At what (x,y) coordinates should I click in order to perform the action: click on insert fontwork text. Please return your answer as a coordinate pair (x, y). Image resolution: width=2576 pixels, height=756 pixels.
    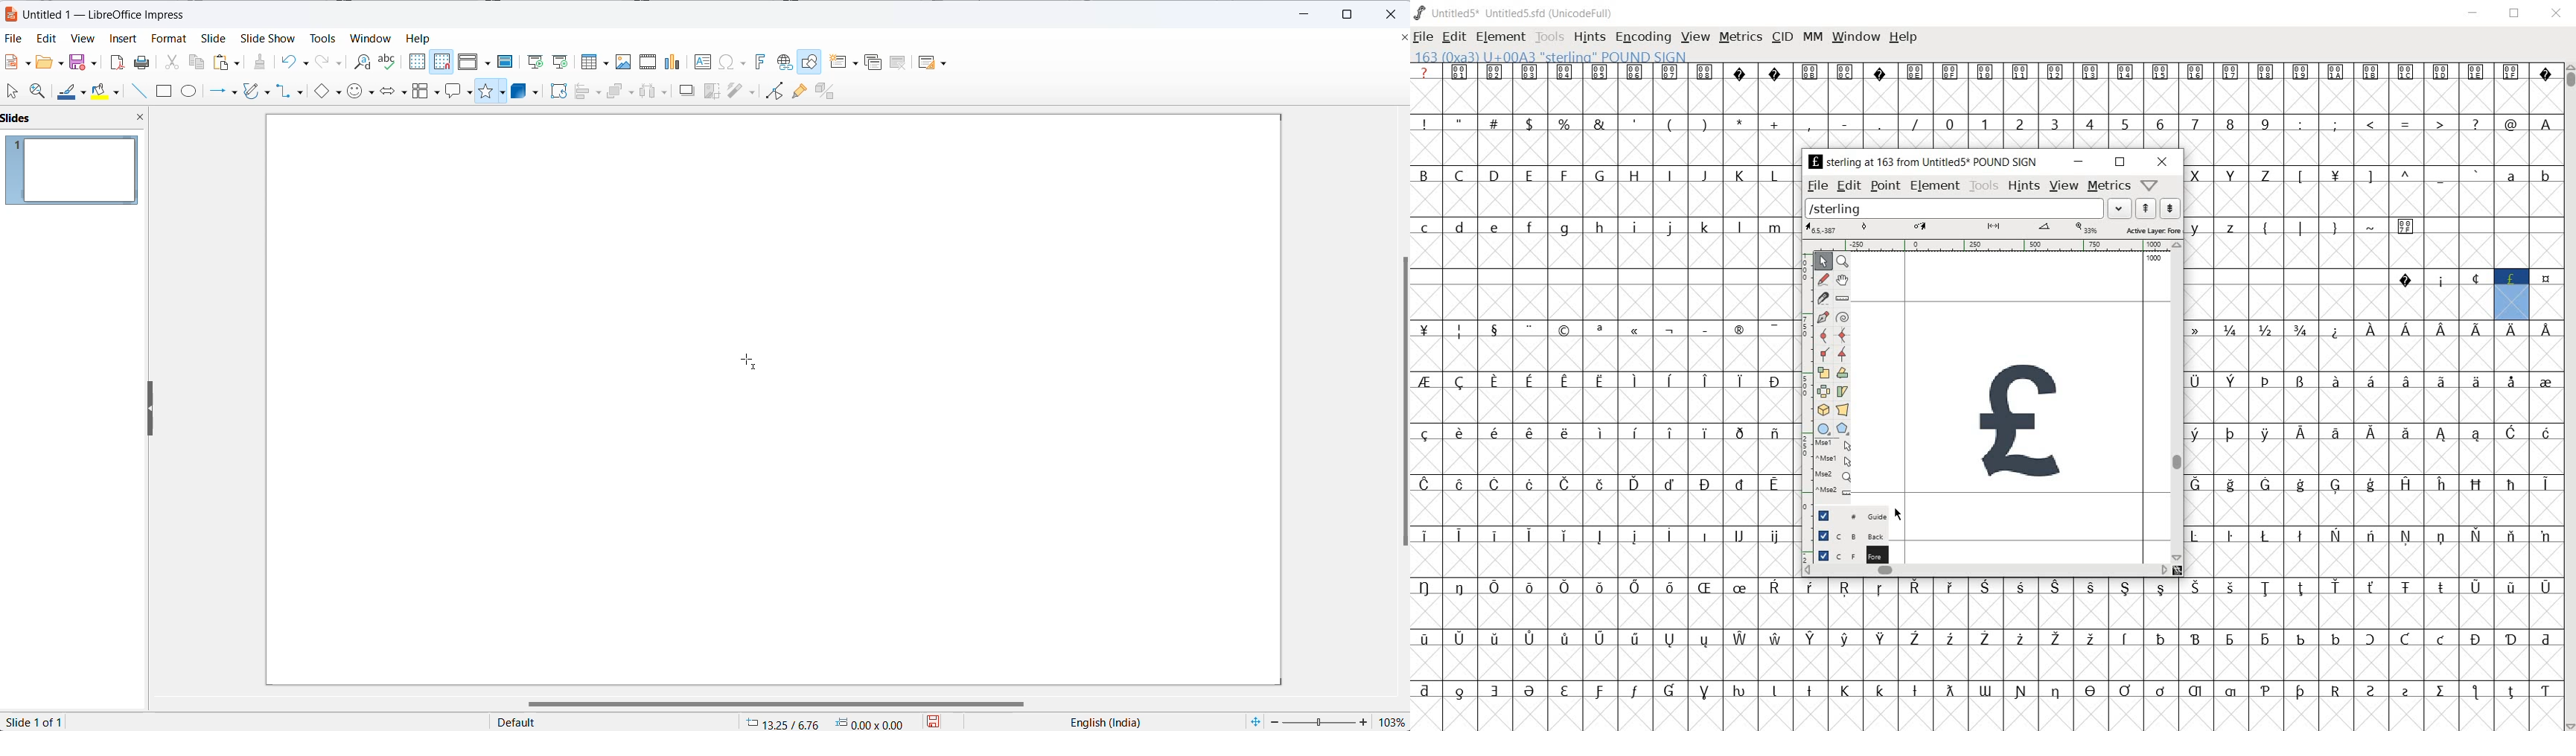
    Looking at the image, I should click on (757, 62).